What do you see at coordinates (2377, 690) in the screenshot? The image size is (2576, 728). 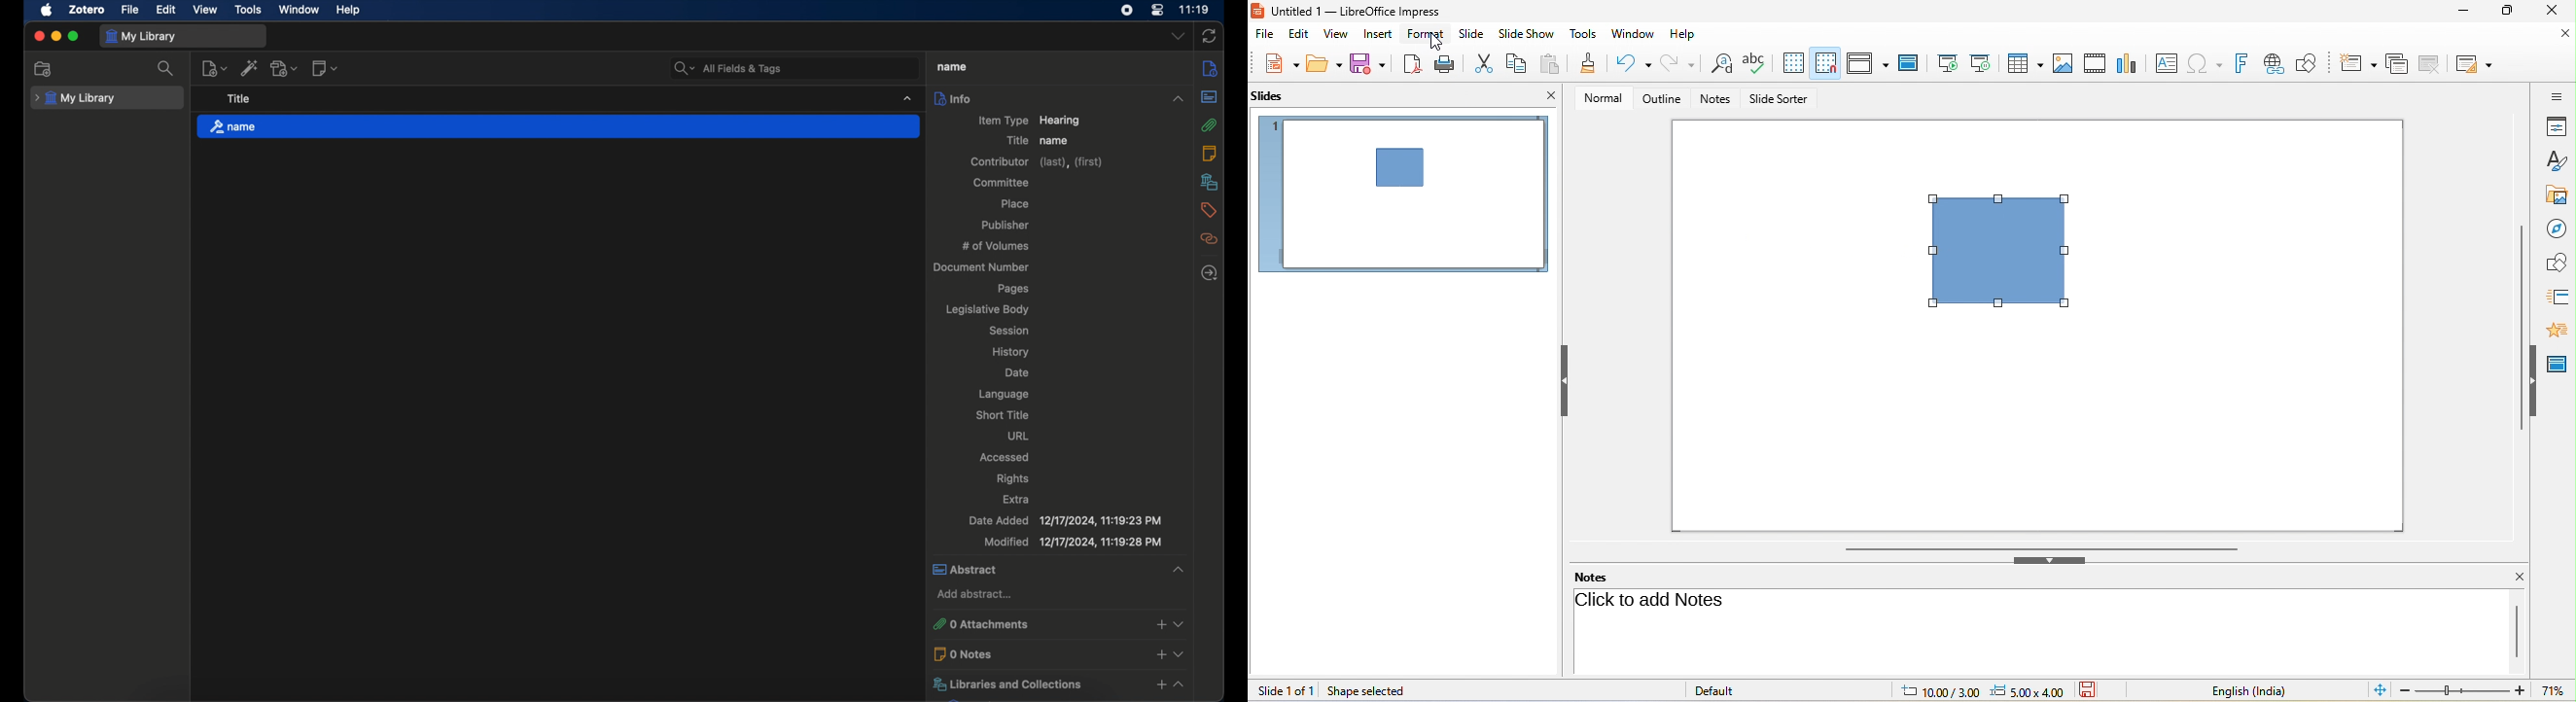 I see `fit slide to current window` at bounding box center [2377, 690].